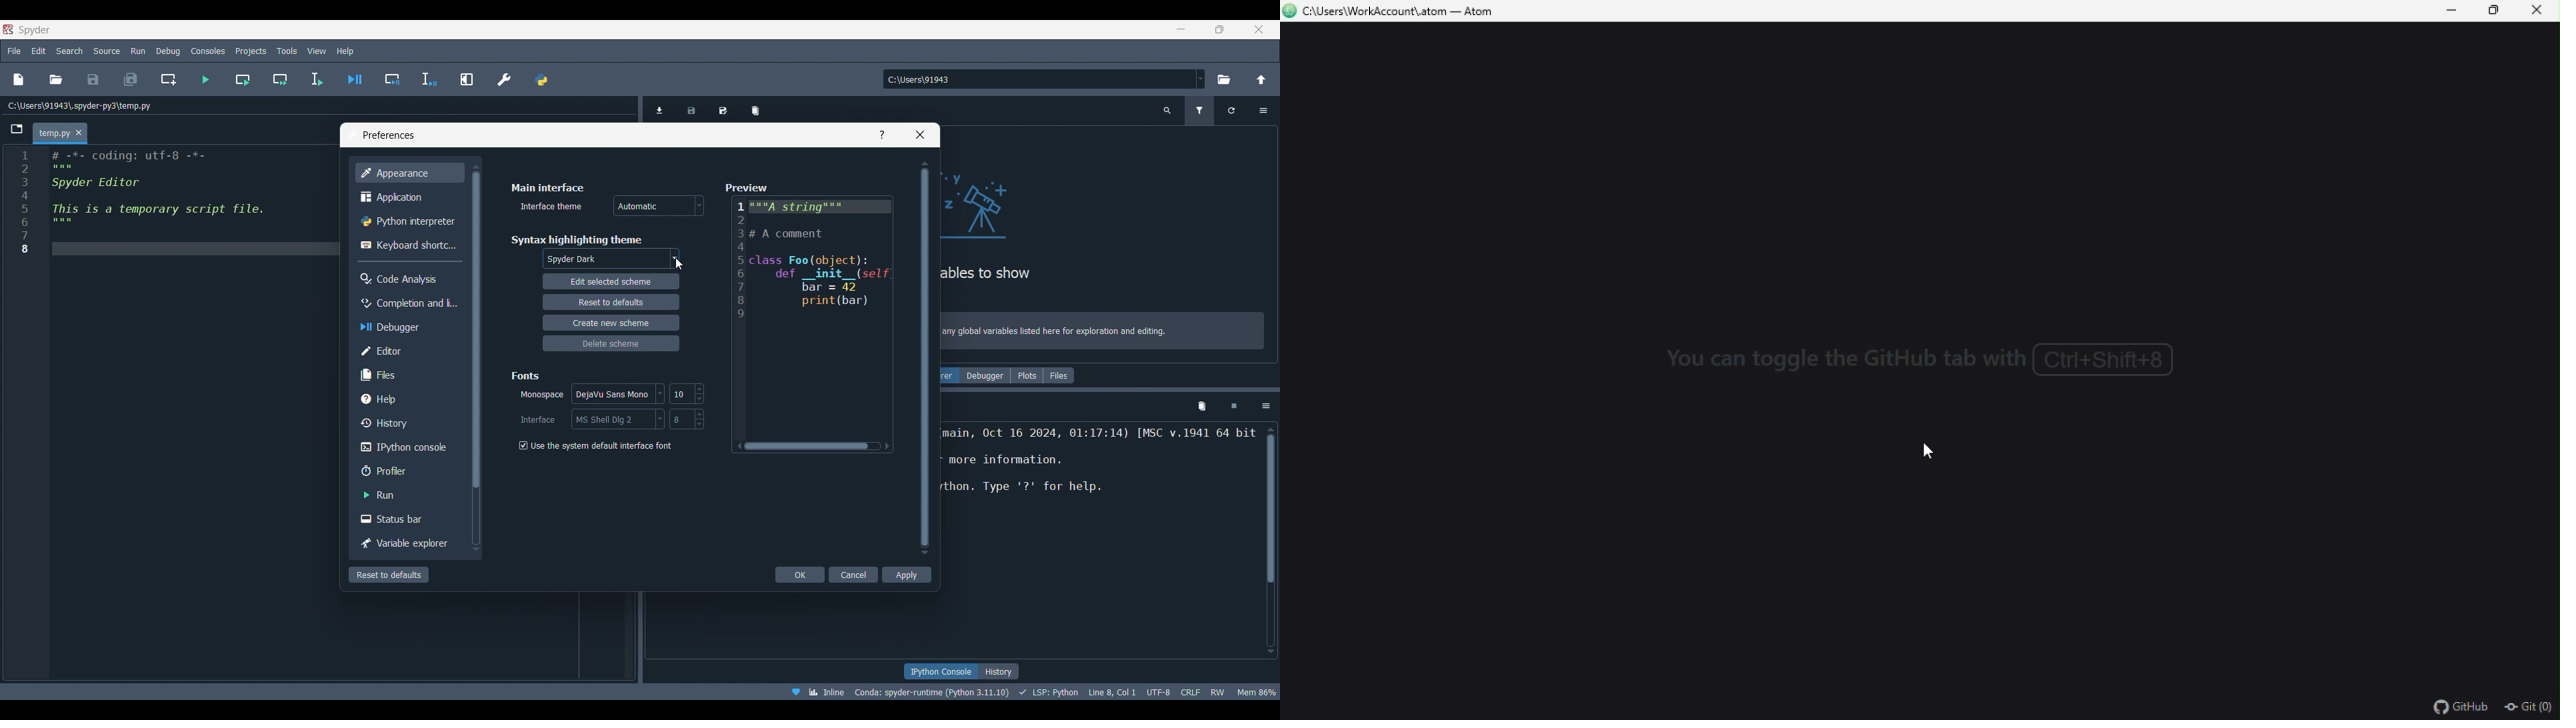 This screenshot has height=728, width=2576. What do you see at coordinates (407, 303) in the screenshot?
I see `Completion and linting` at bounding box center [407, 303].